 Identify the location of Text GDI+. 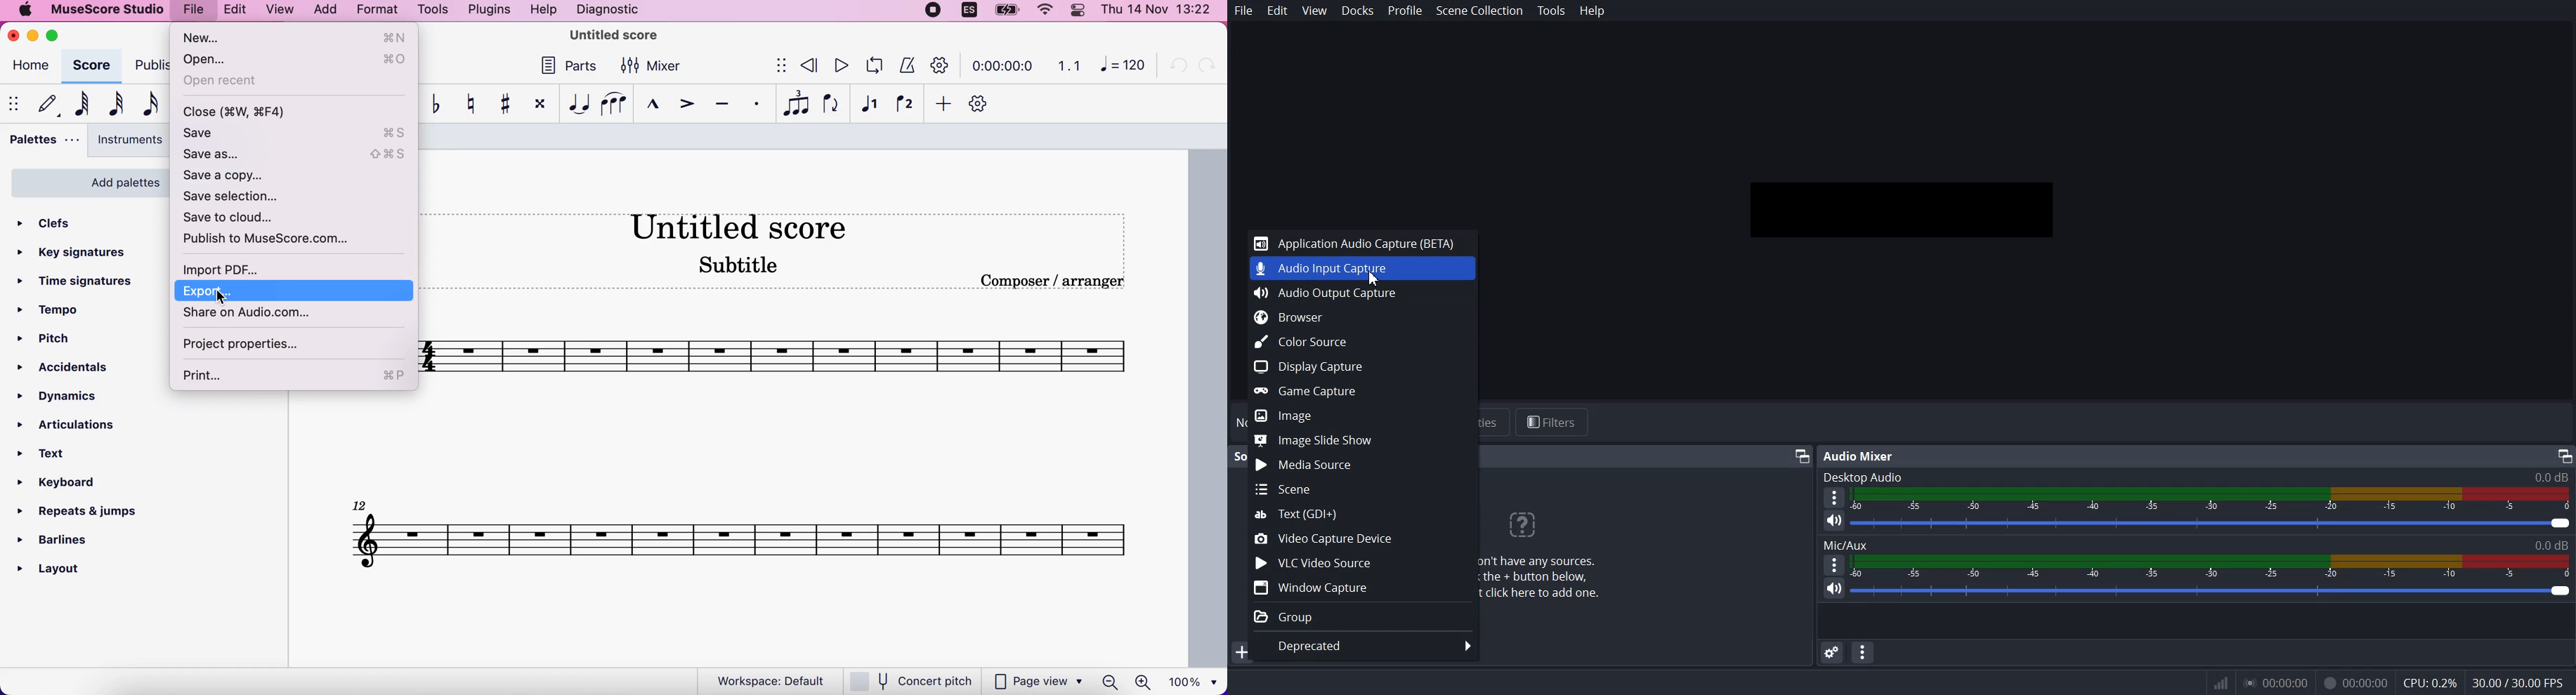
(1362, 513).